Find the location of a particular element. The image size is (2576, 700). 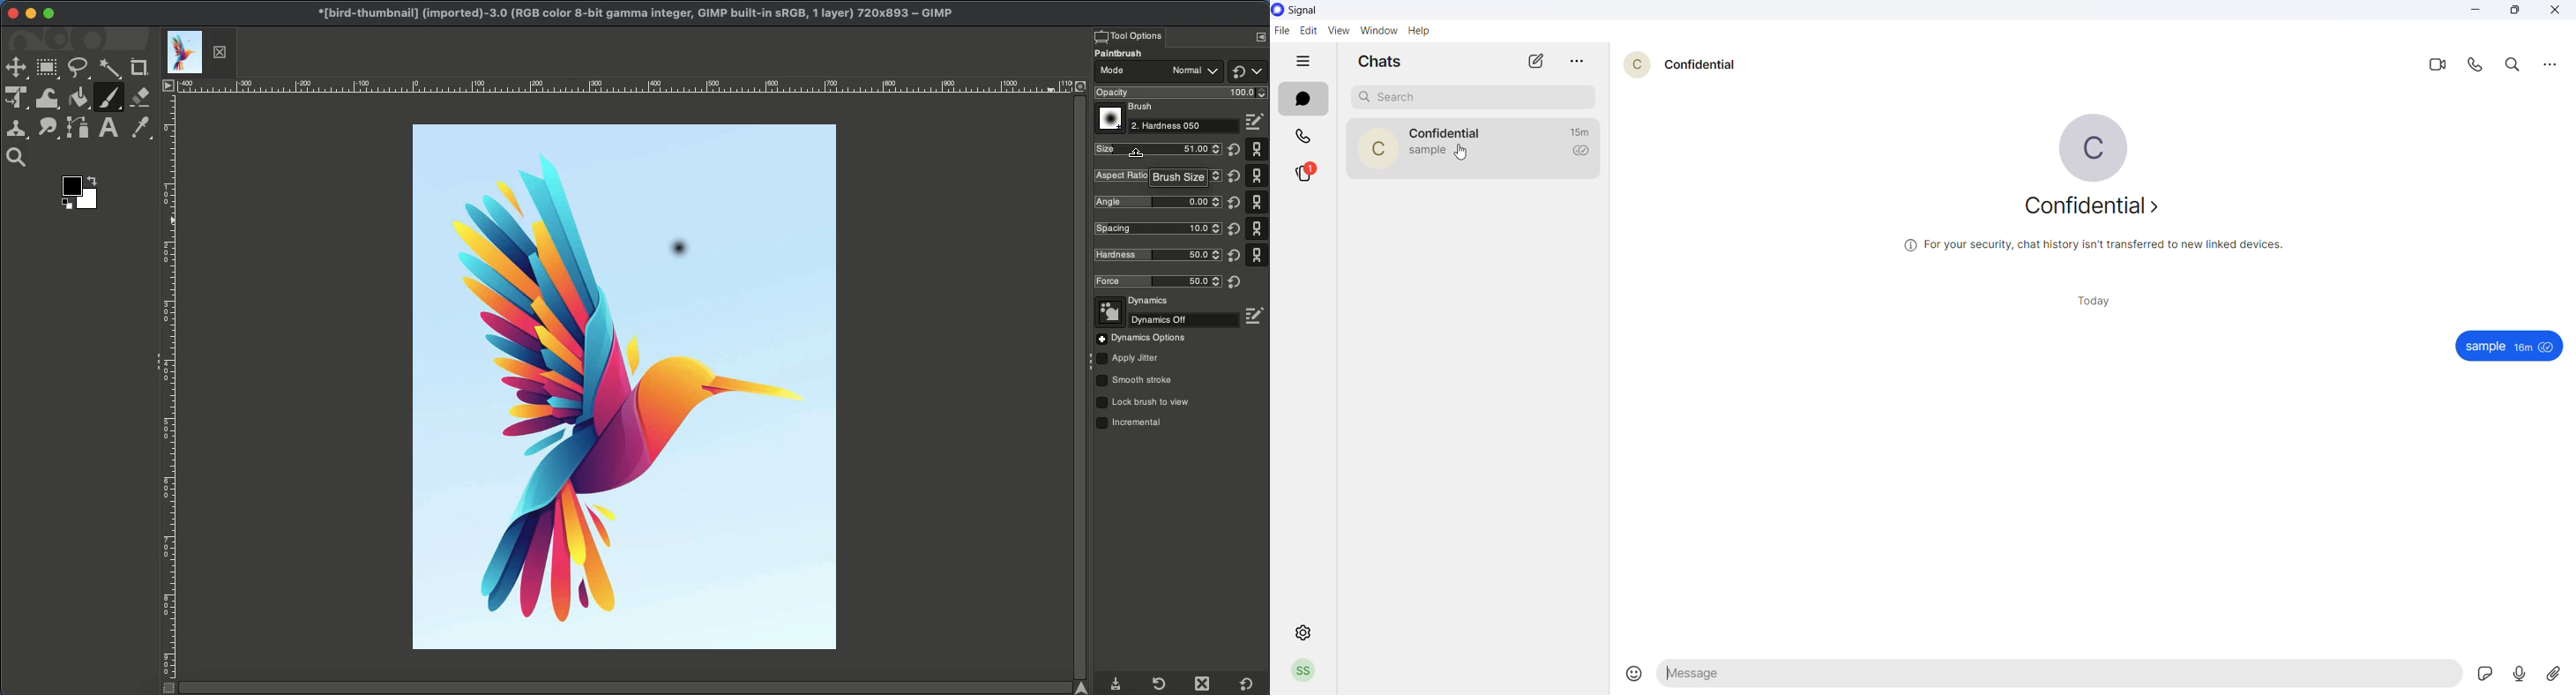

chat options is located at coordinates (1576, 61).